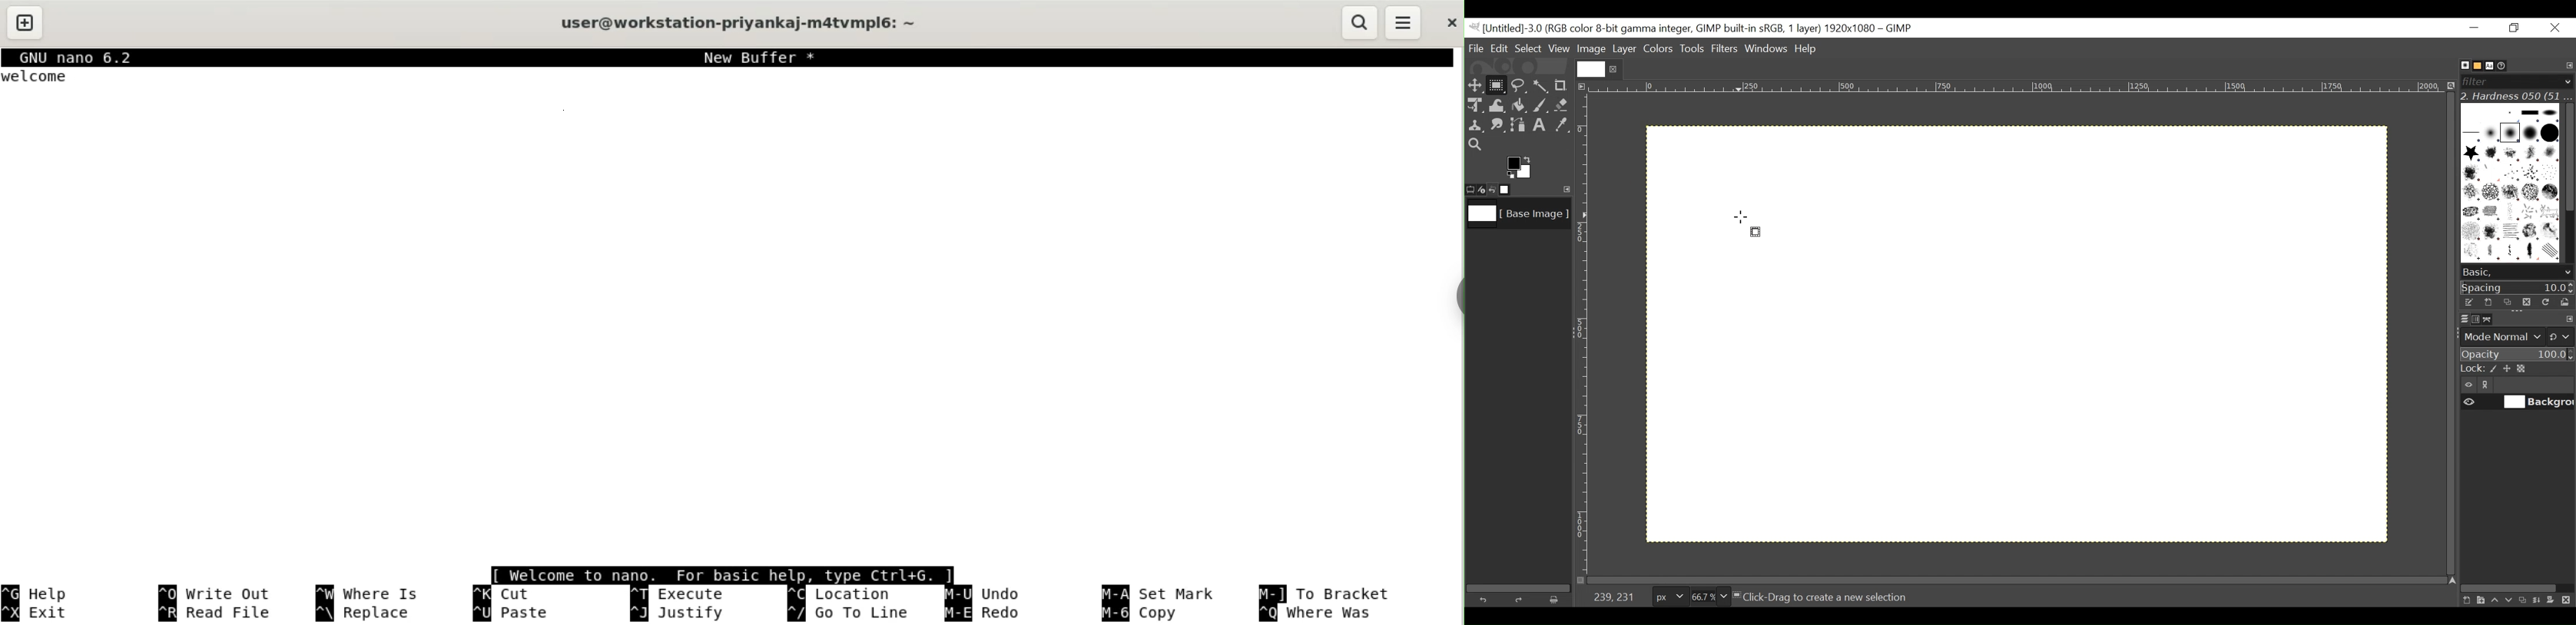 The image size is (2576, 644). Describe the element at coordinates (2554, 28) in the screenshot. I see `Close` at that location.